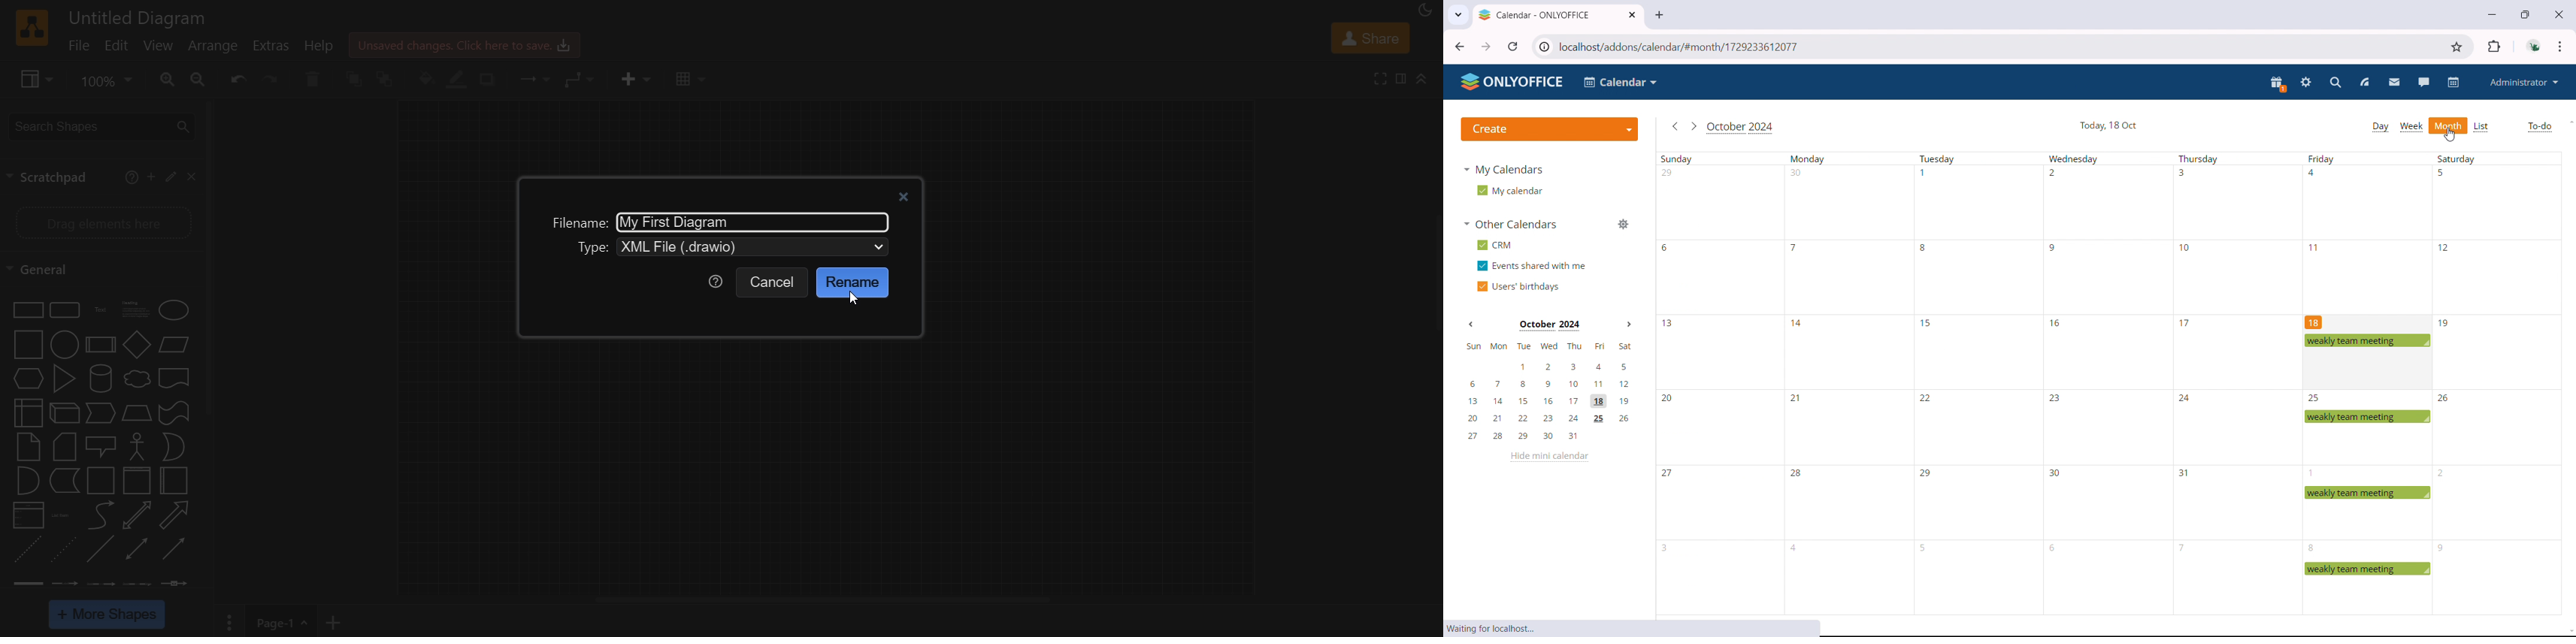 Image resolution: width=2576 pixels, height=644 pixels. Describe the element at coordinates (425, 79) in the screenshot. I see `fill` at that location.